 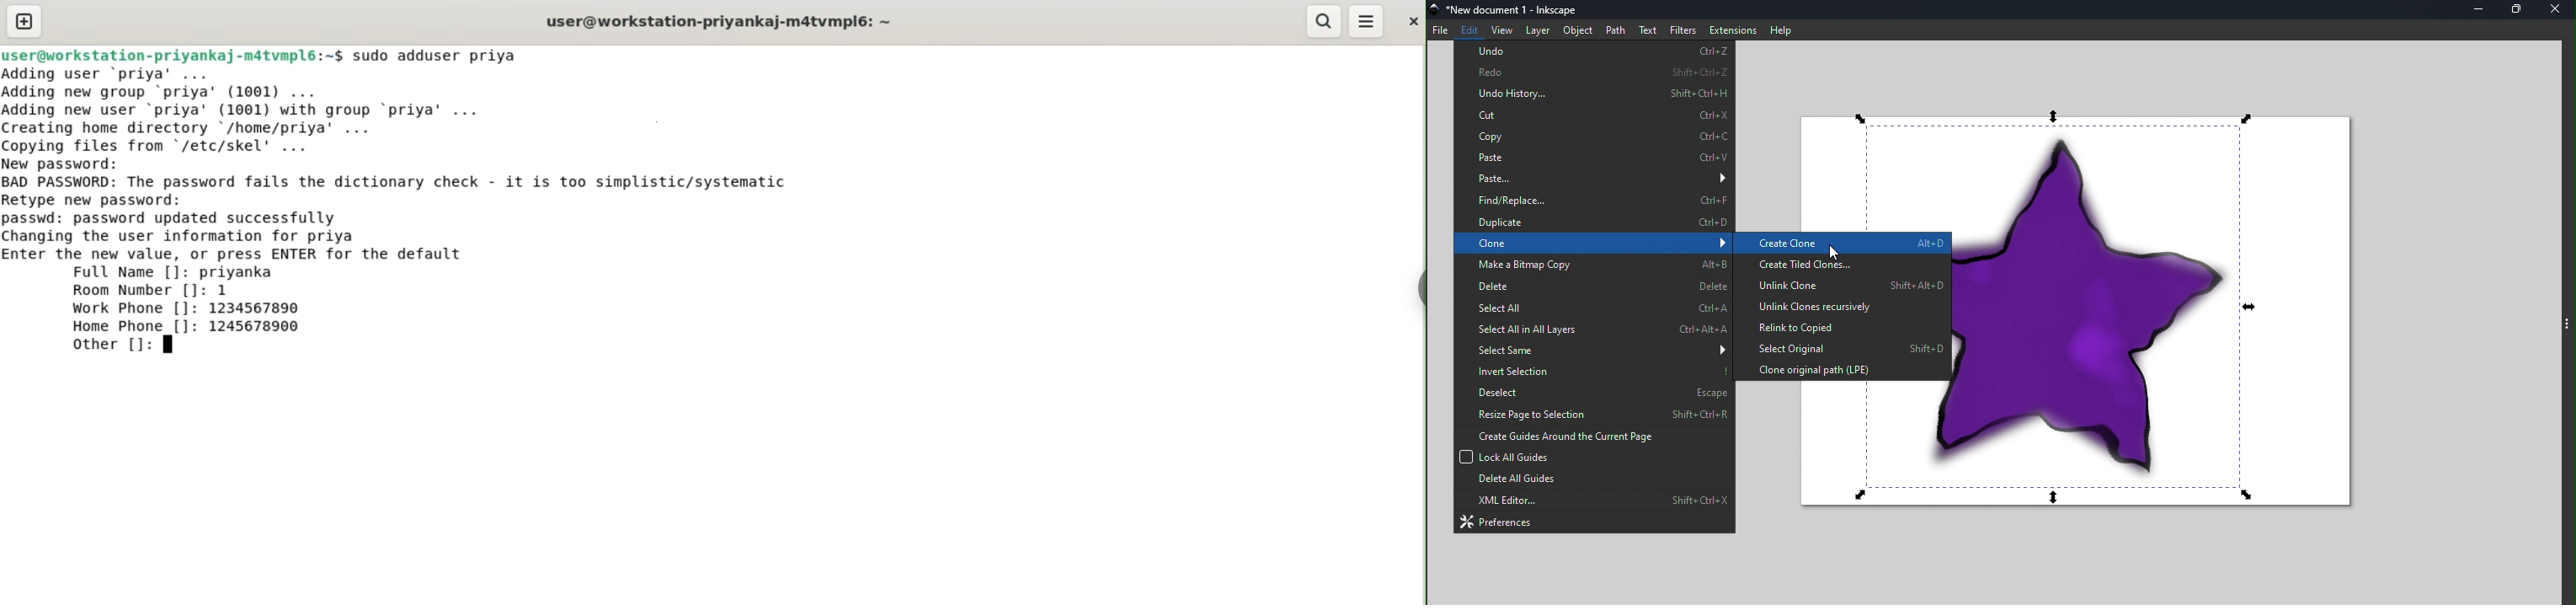 I want to click on Lock all guides, so click(x=1591, y=457).